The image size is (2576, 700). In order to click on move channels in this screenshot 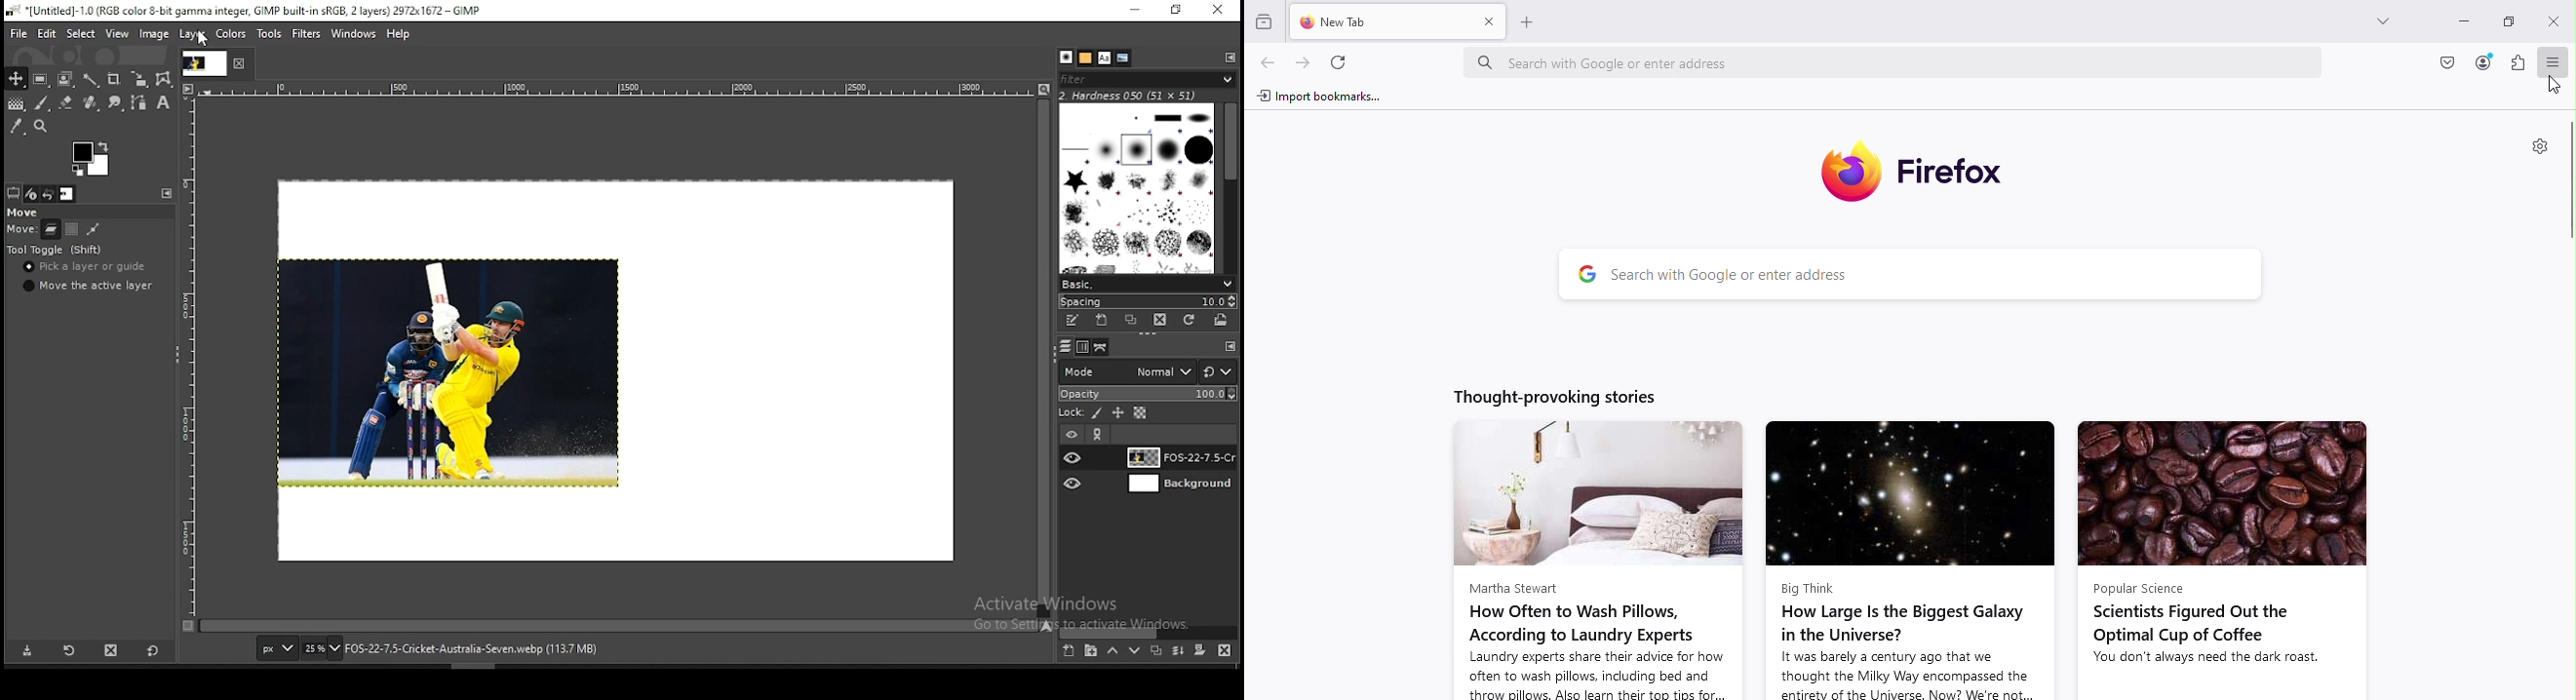, I will do `click(71, 229)`.